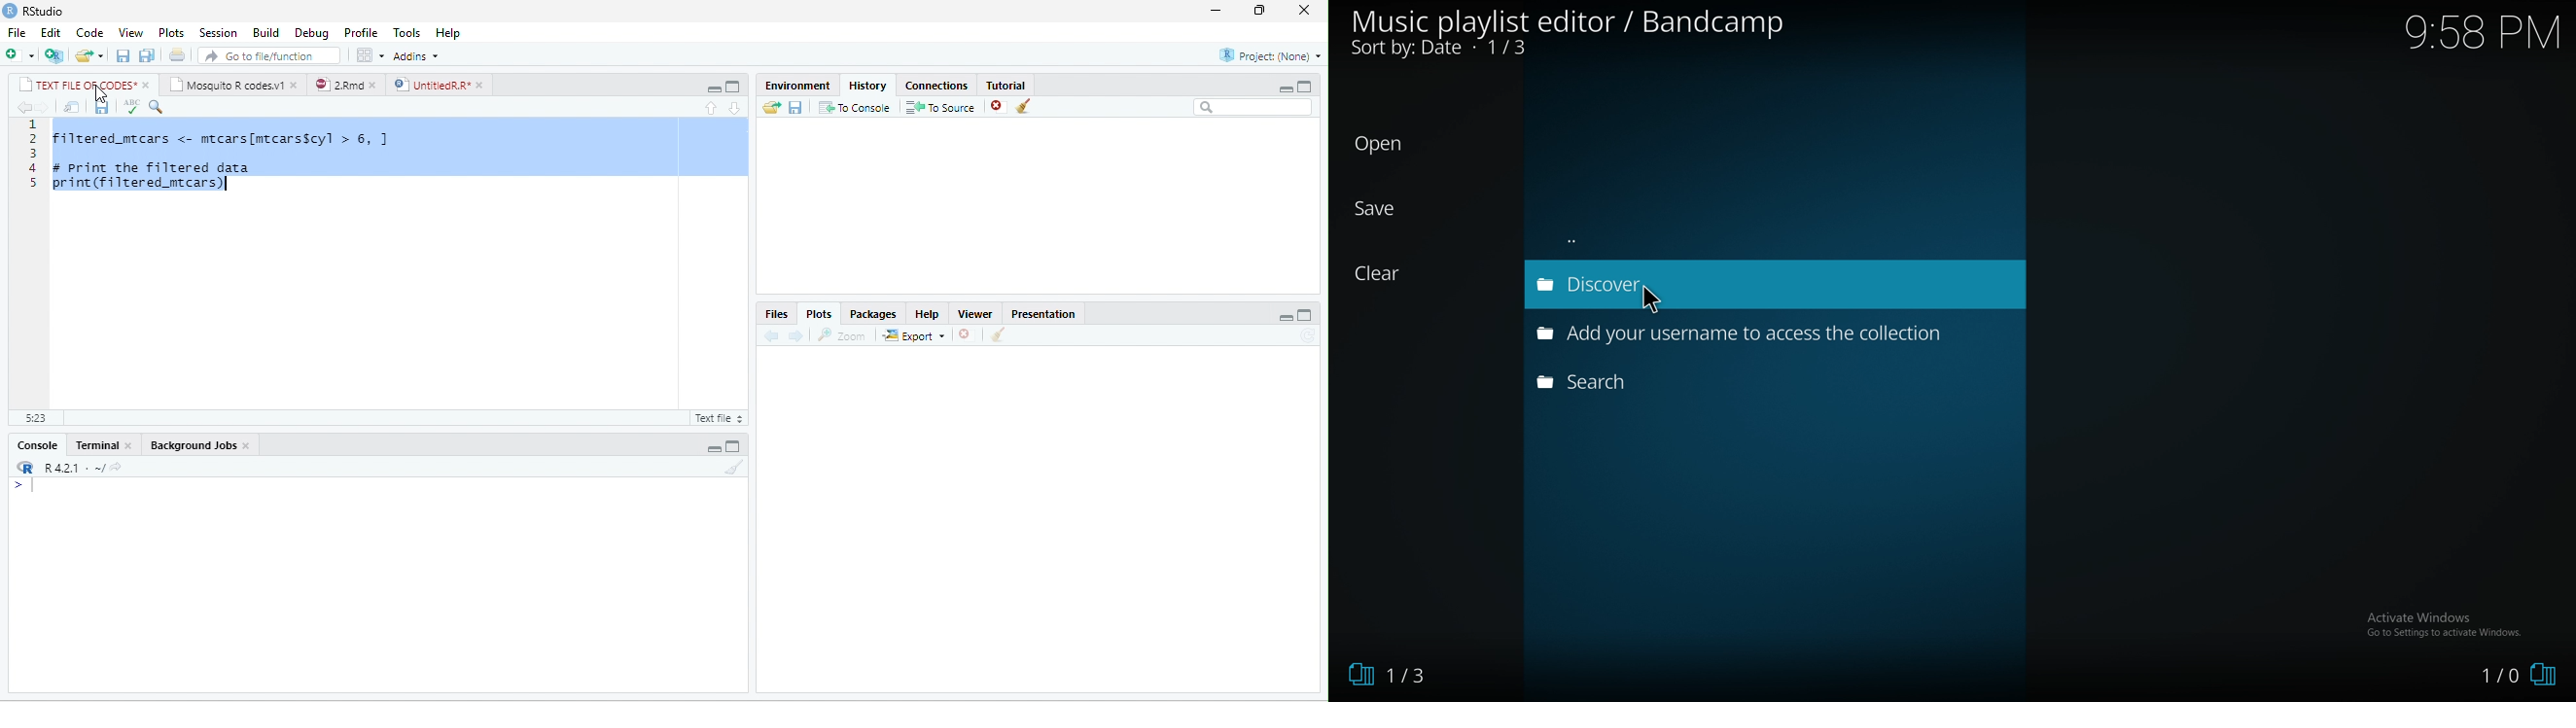 Image resolution: width=2576 pixels, height=728 pixels. Describe the element at coordinates (2482, 40) in the screenshot. I see `9:58 PM` at that location.